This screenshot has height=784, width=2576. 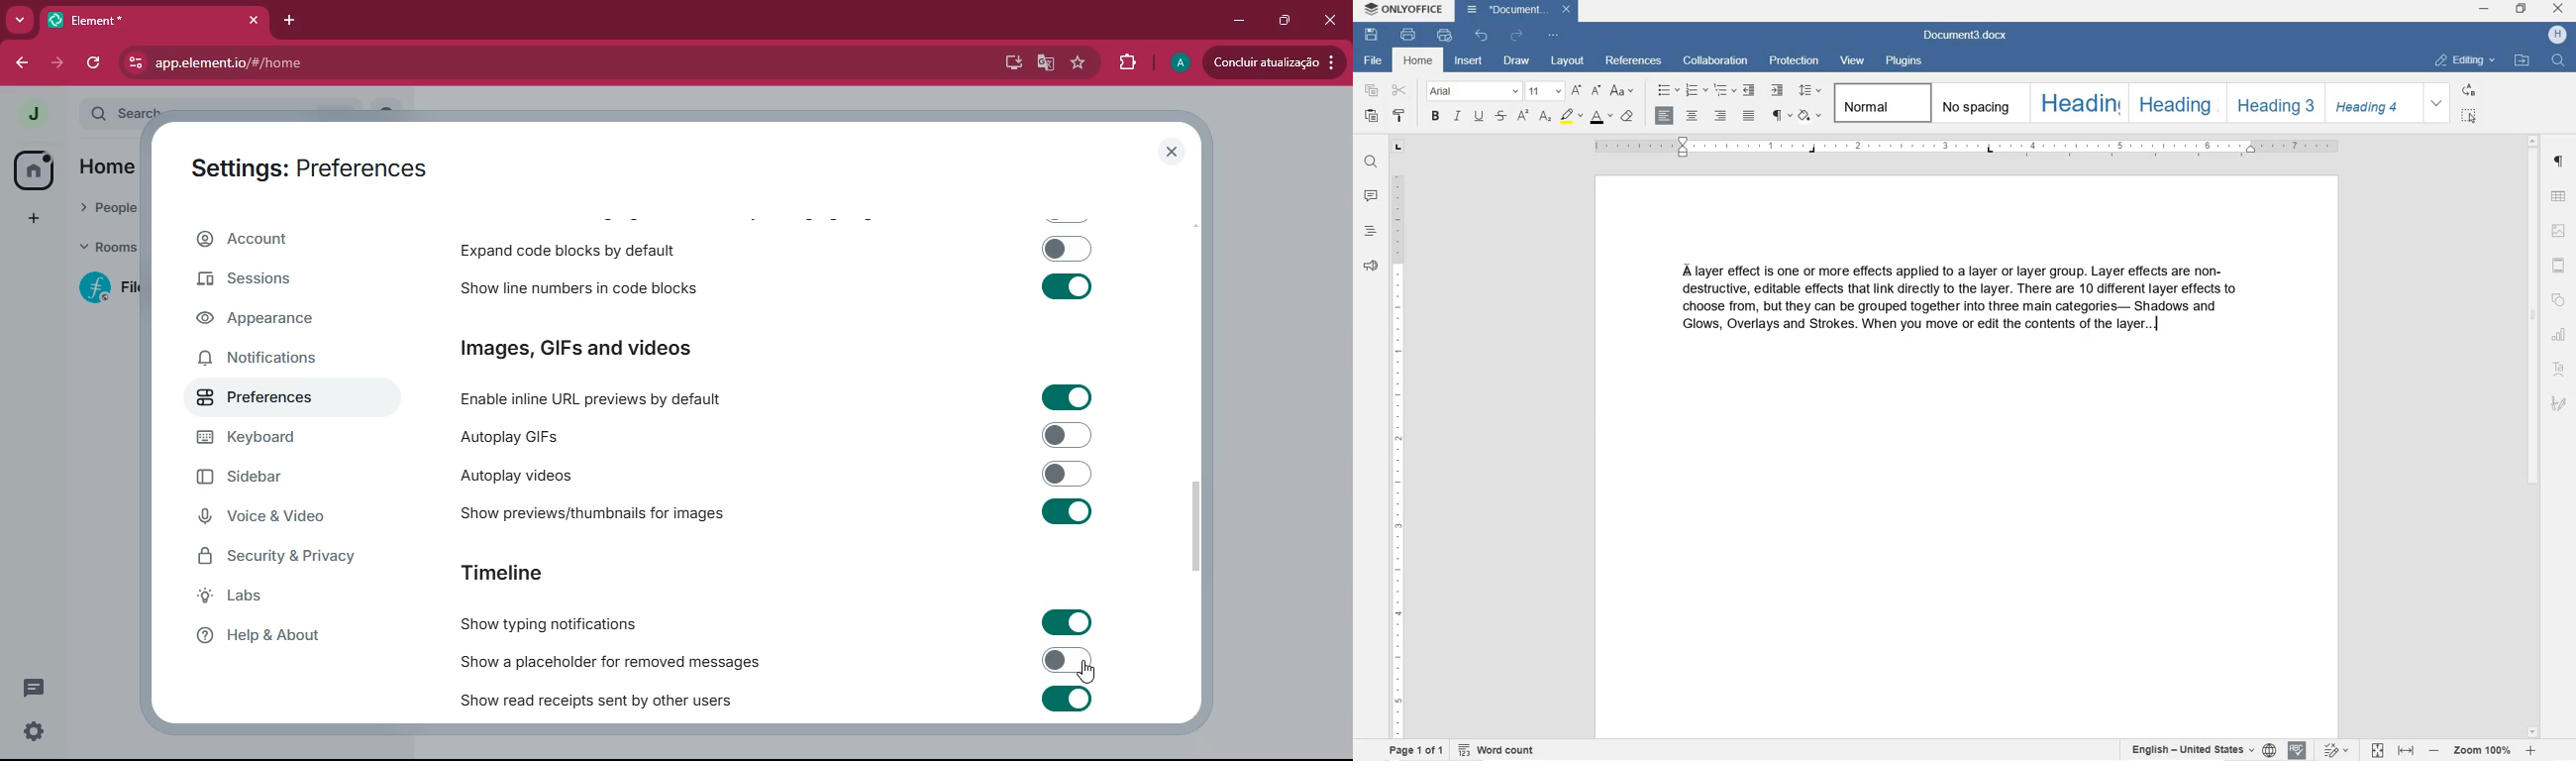 I want to click on PASTE, so click(x=1373, y=117).